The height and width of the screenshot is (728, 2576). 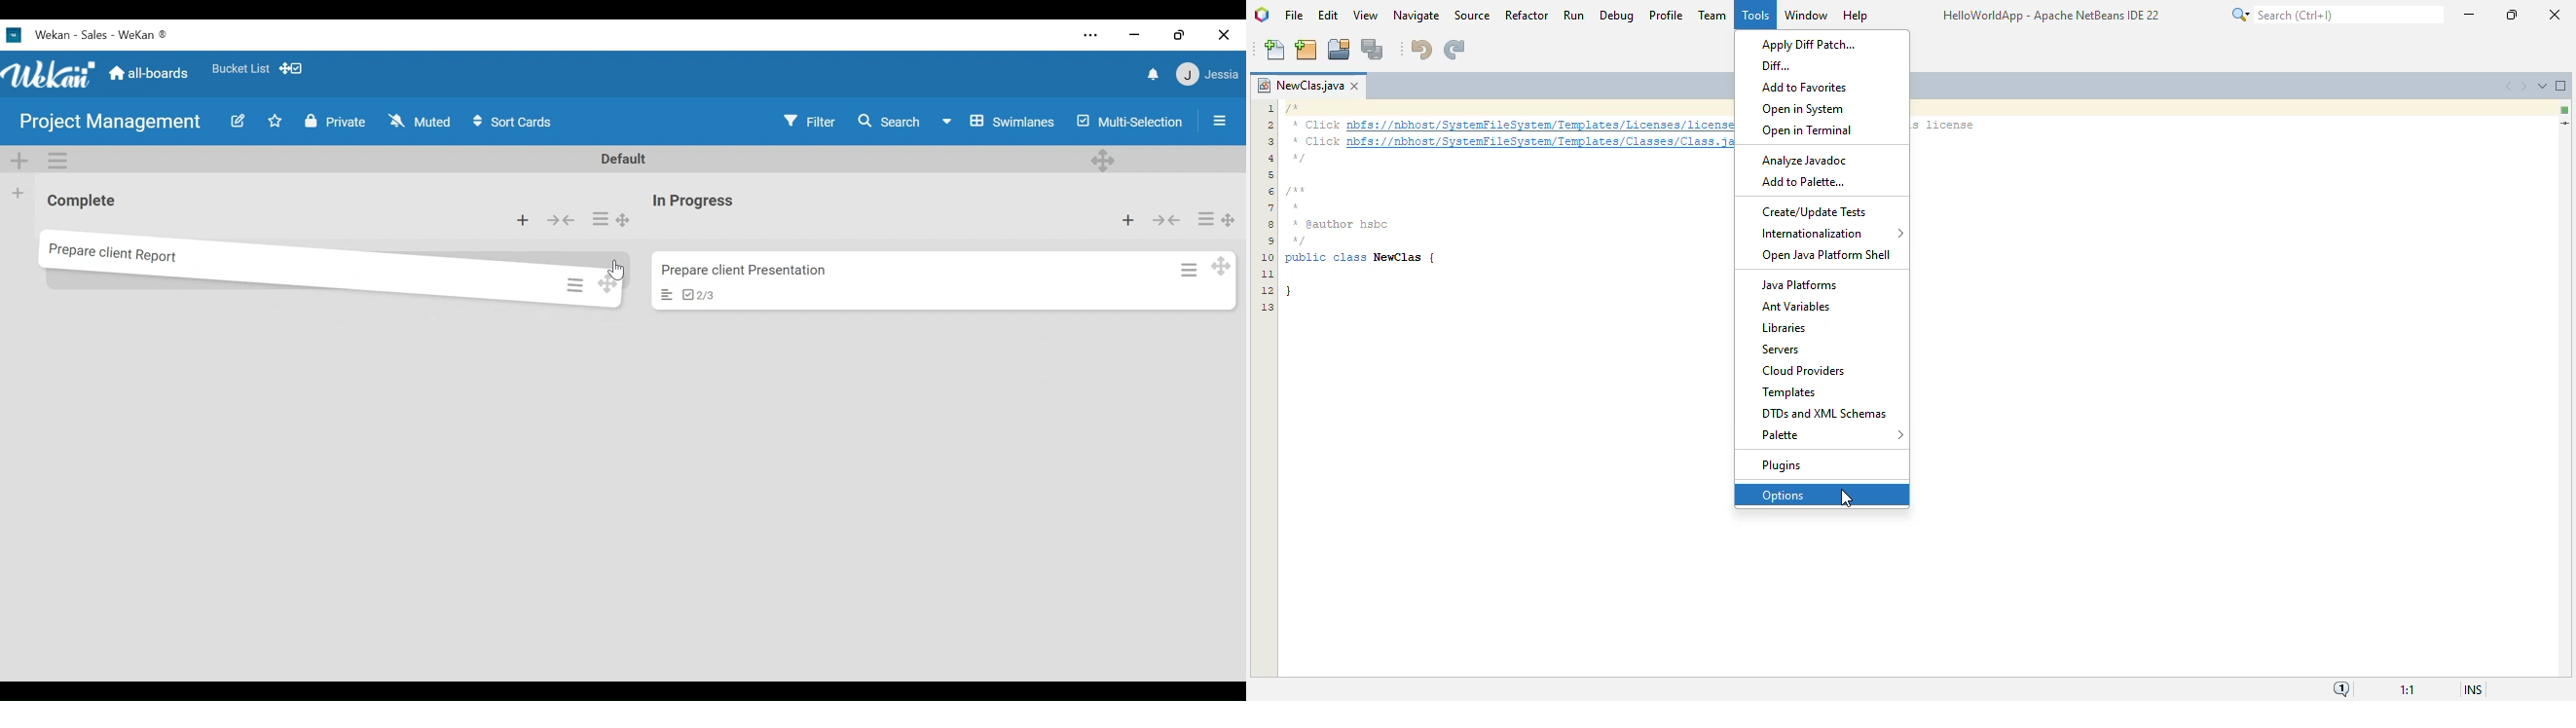 What do you see at coordinates (1857, 15) in the screenshot?
I see `help` at bounding box center [1857, 15].